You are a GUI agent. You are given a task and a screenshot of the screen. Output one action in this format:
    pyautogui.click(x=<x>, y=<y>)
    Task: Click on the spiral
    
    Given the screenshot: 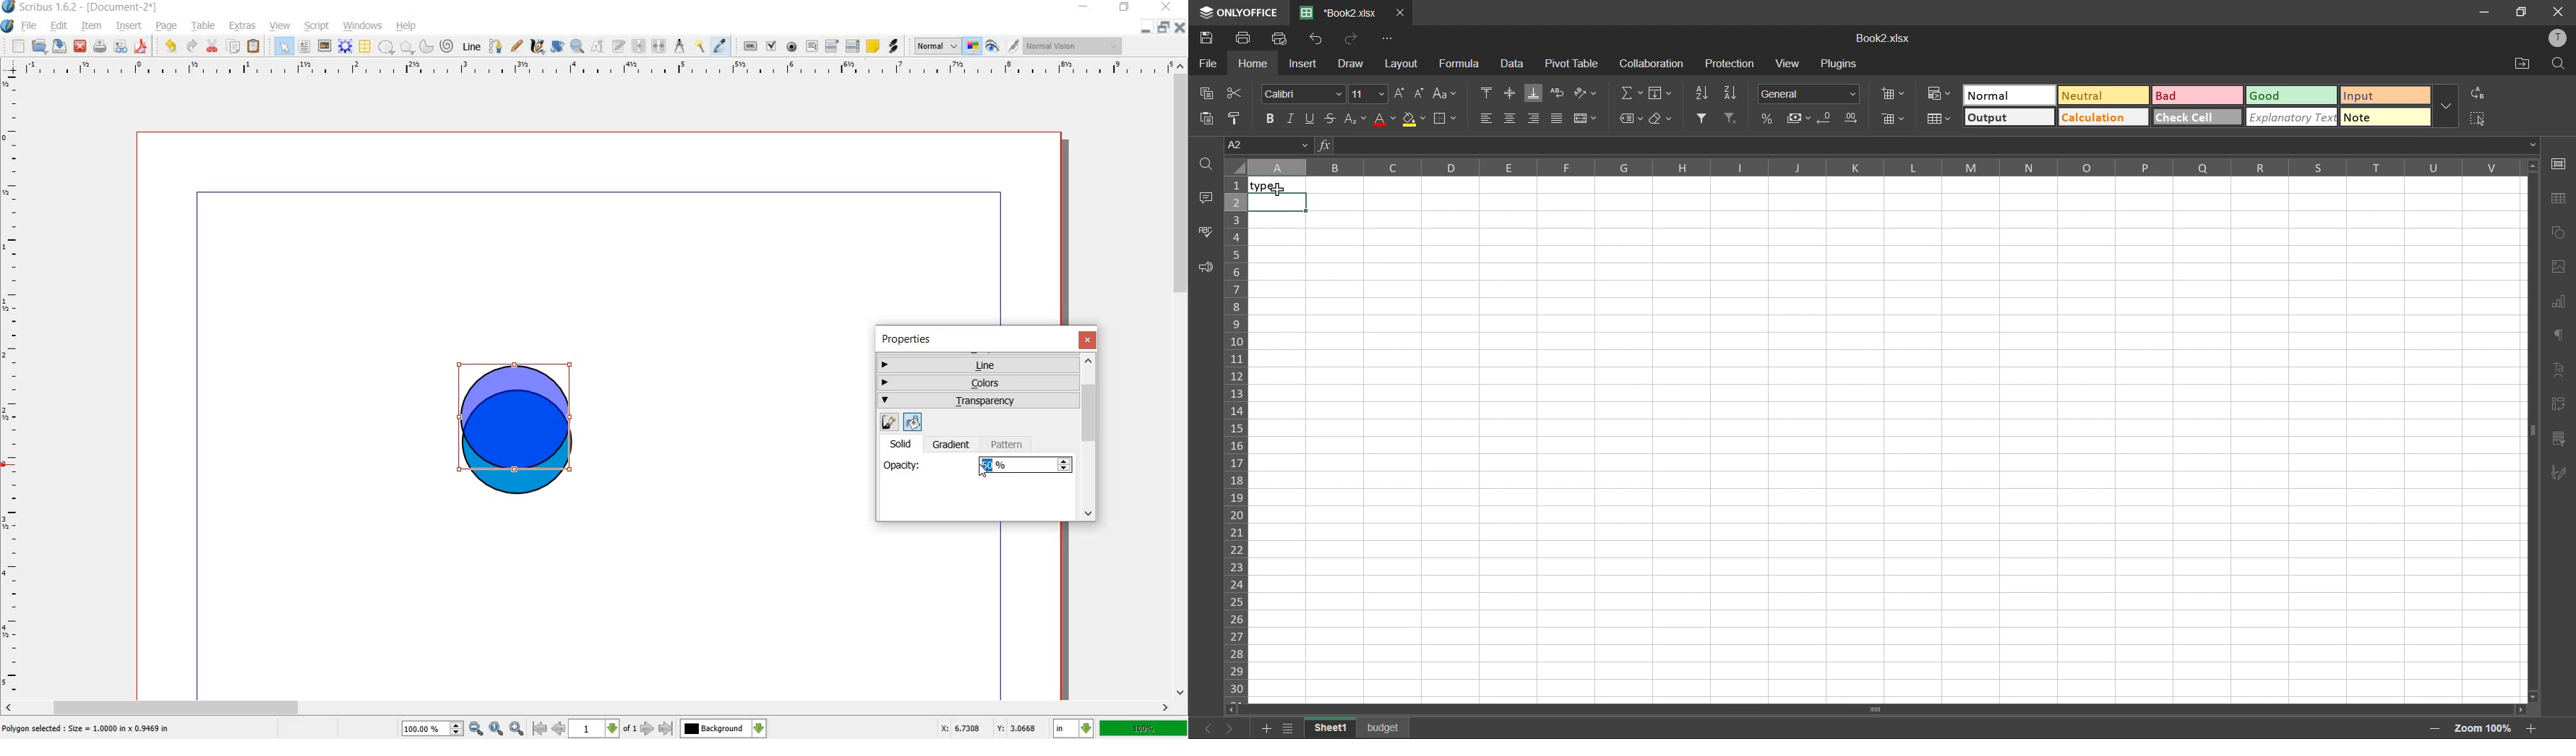 What is the action you would take?
    pyautogui.click(x=446, y=47)
    